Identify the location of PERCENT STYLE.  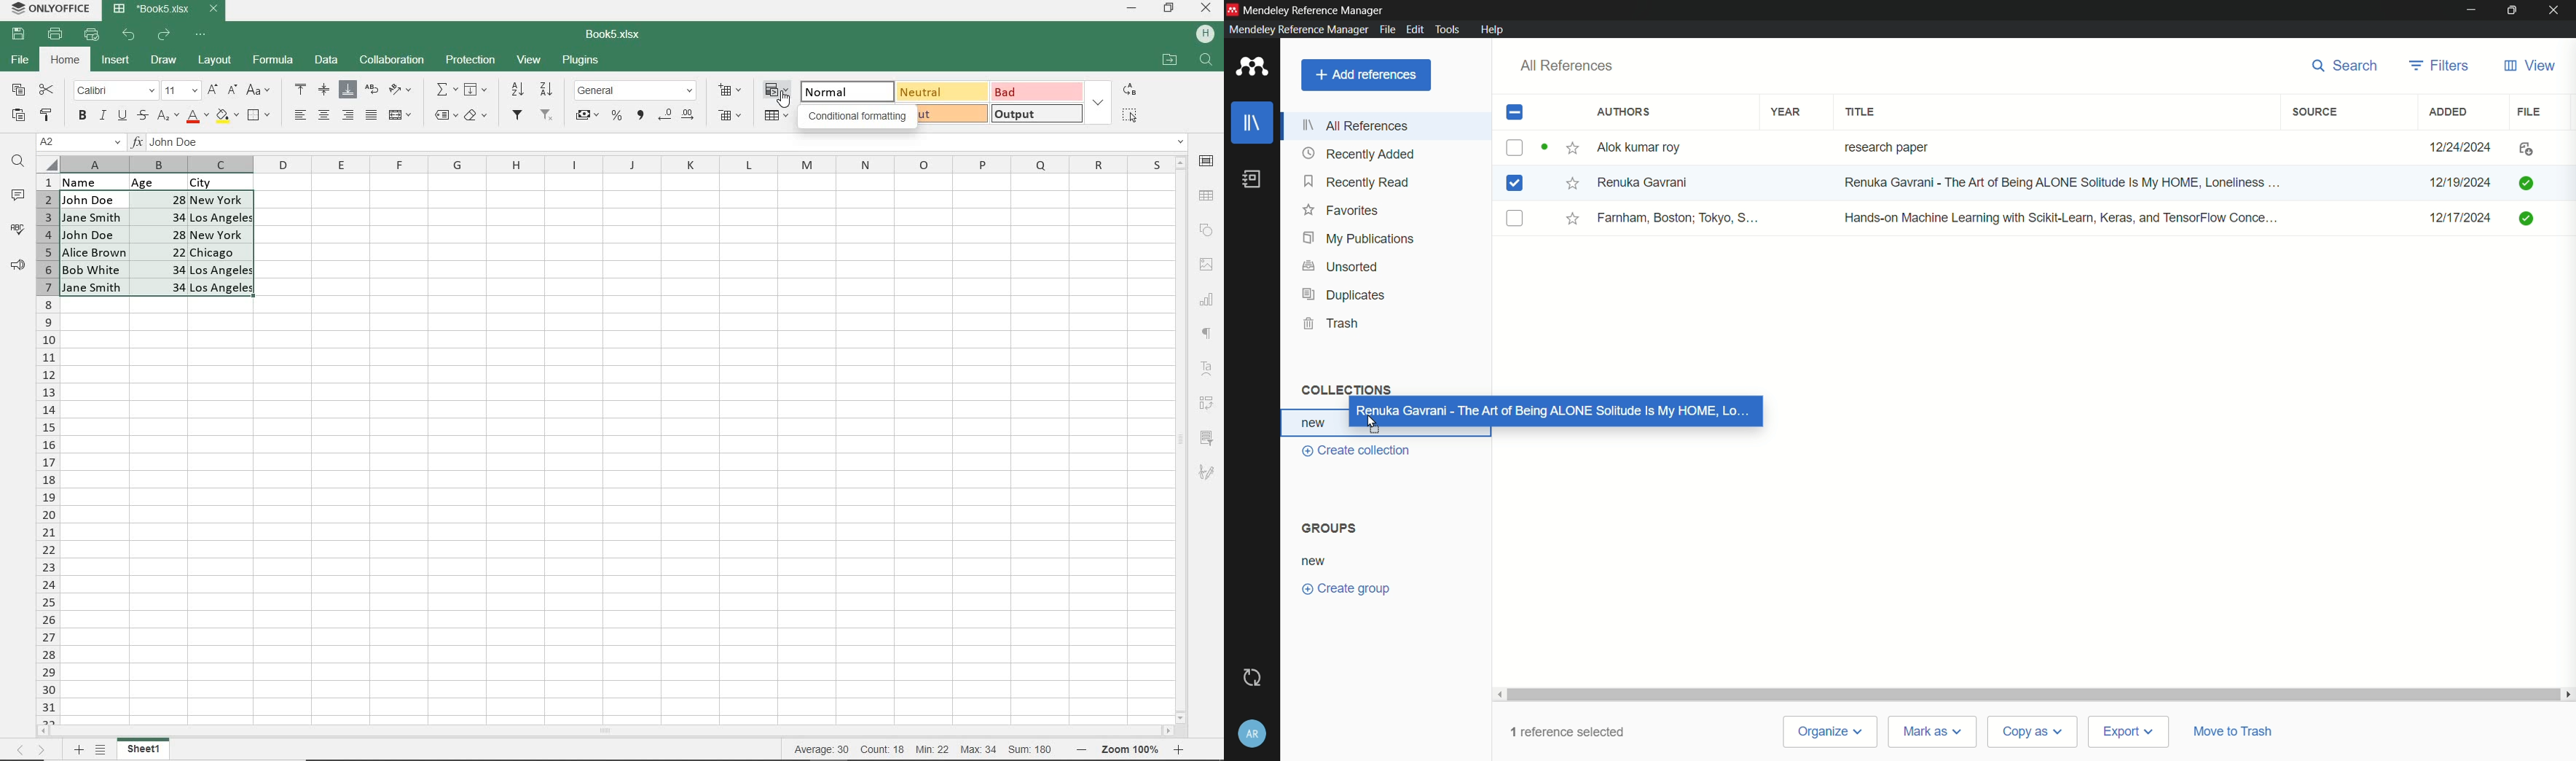
(616, 116).